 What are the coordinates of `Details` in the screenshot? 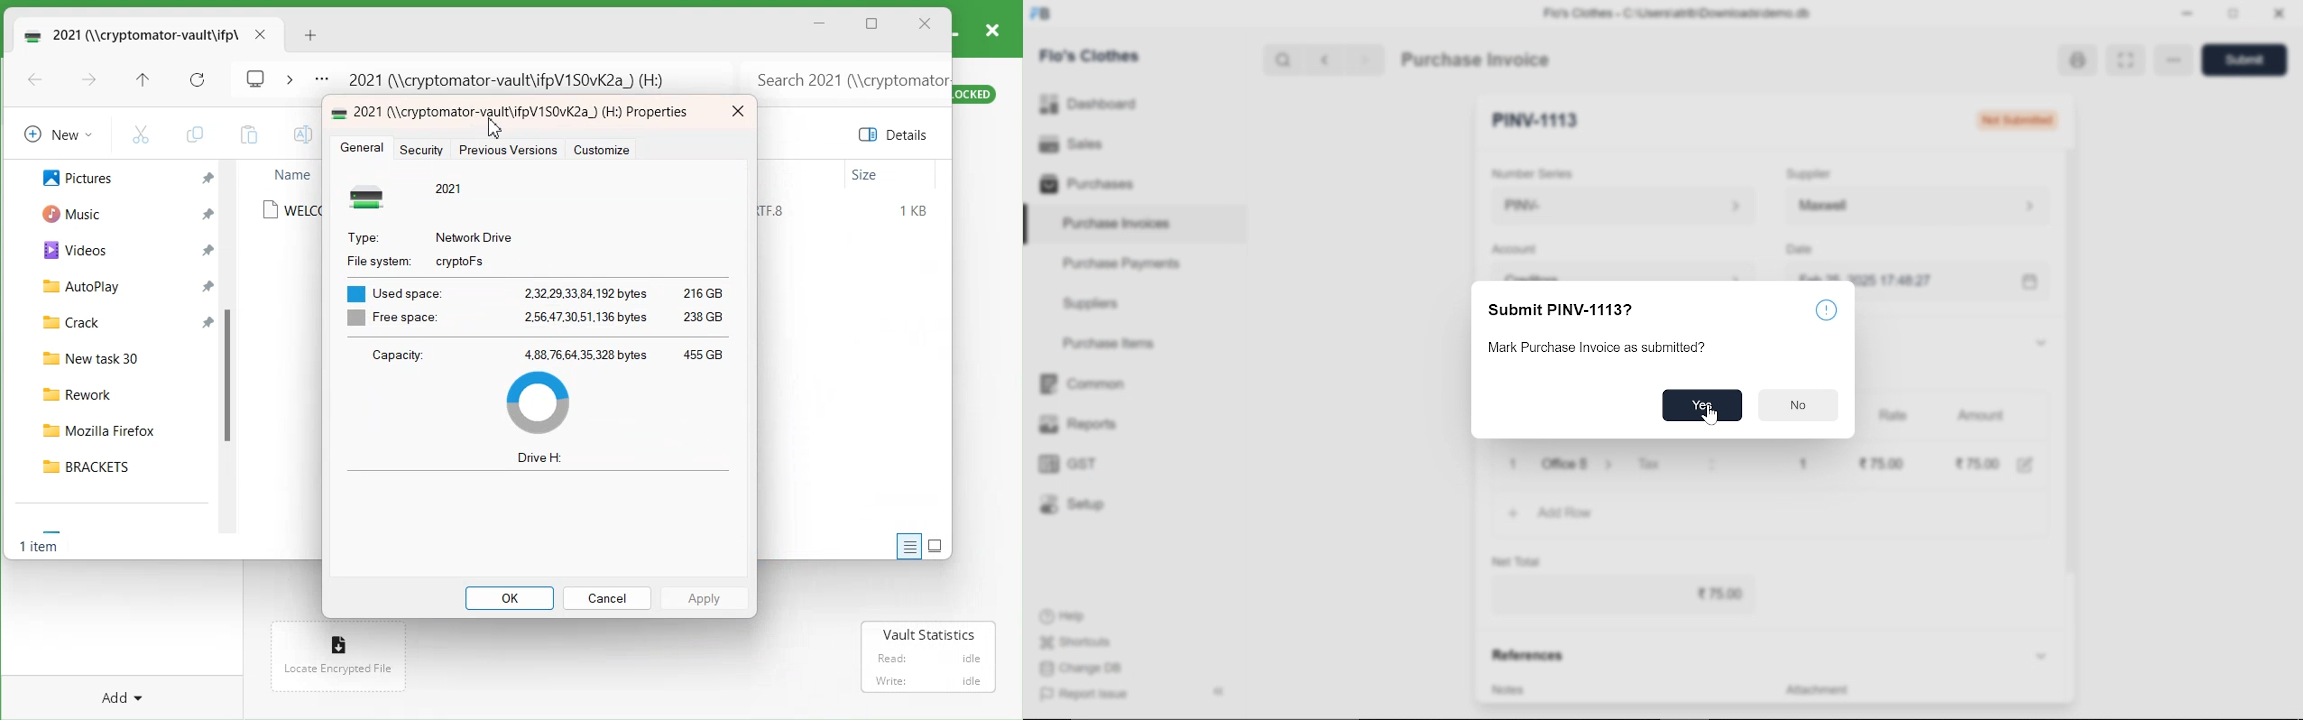 It's located at (897, 134).